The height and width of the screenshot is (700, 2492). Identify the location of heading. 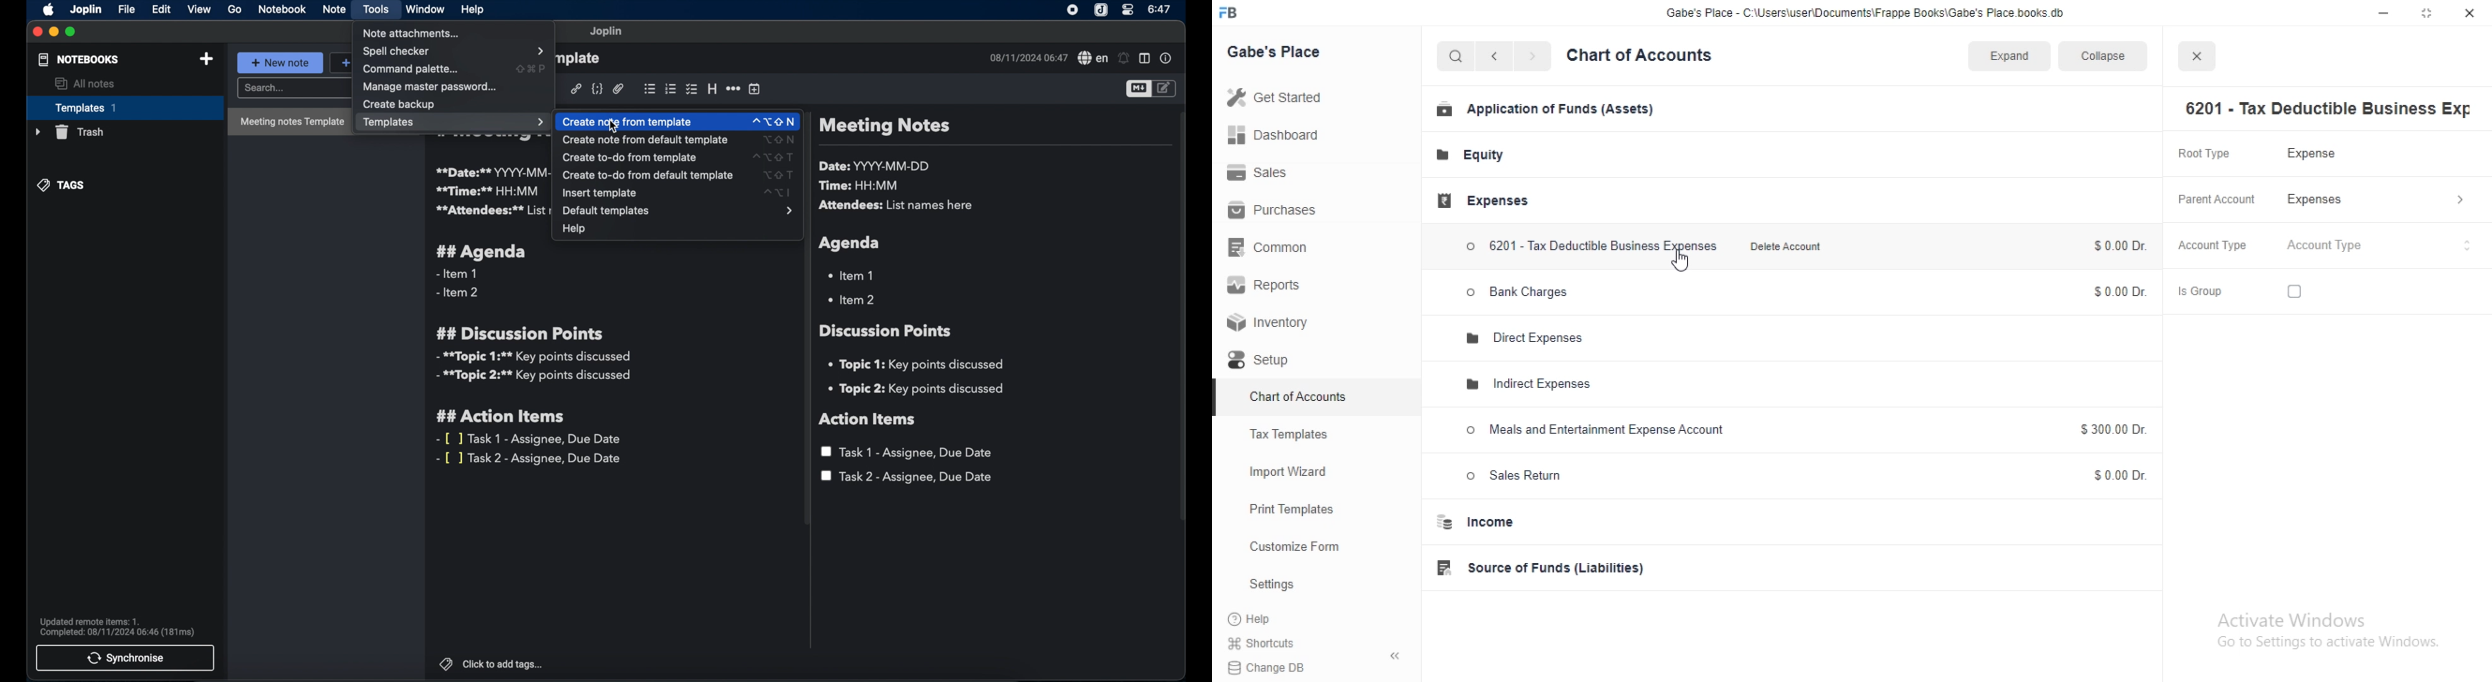
(712, 90).